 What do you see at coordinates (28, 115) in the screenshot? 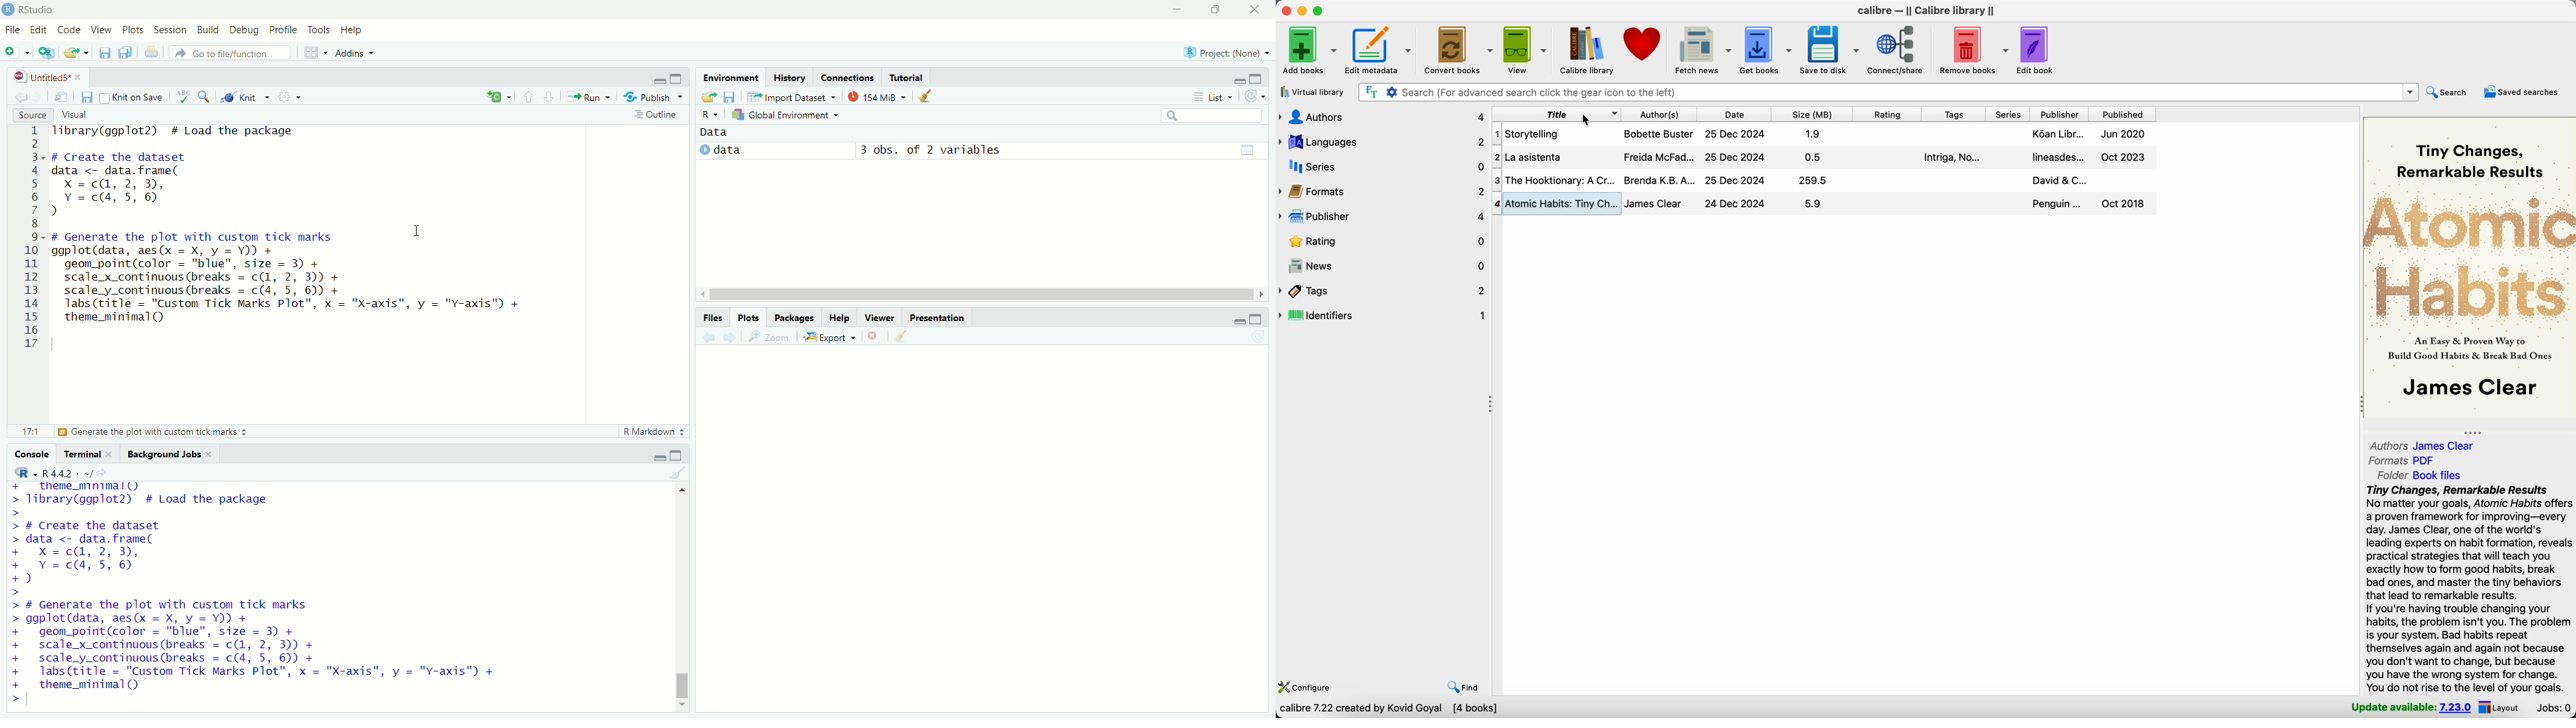
I see `source` at bounding box center [28, 115].